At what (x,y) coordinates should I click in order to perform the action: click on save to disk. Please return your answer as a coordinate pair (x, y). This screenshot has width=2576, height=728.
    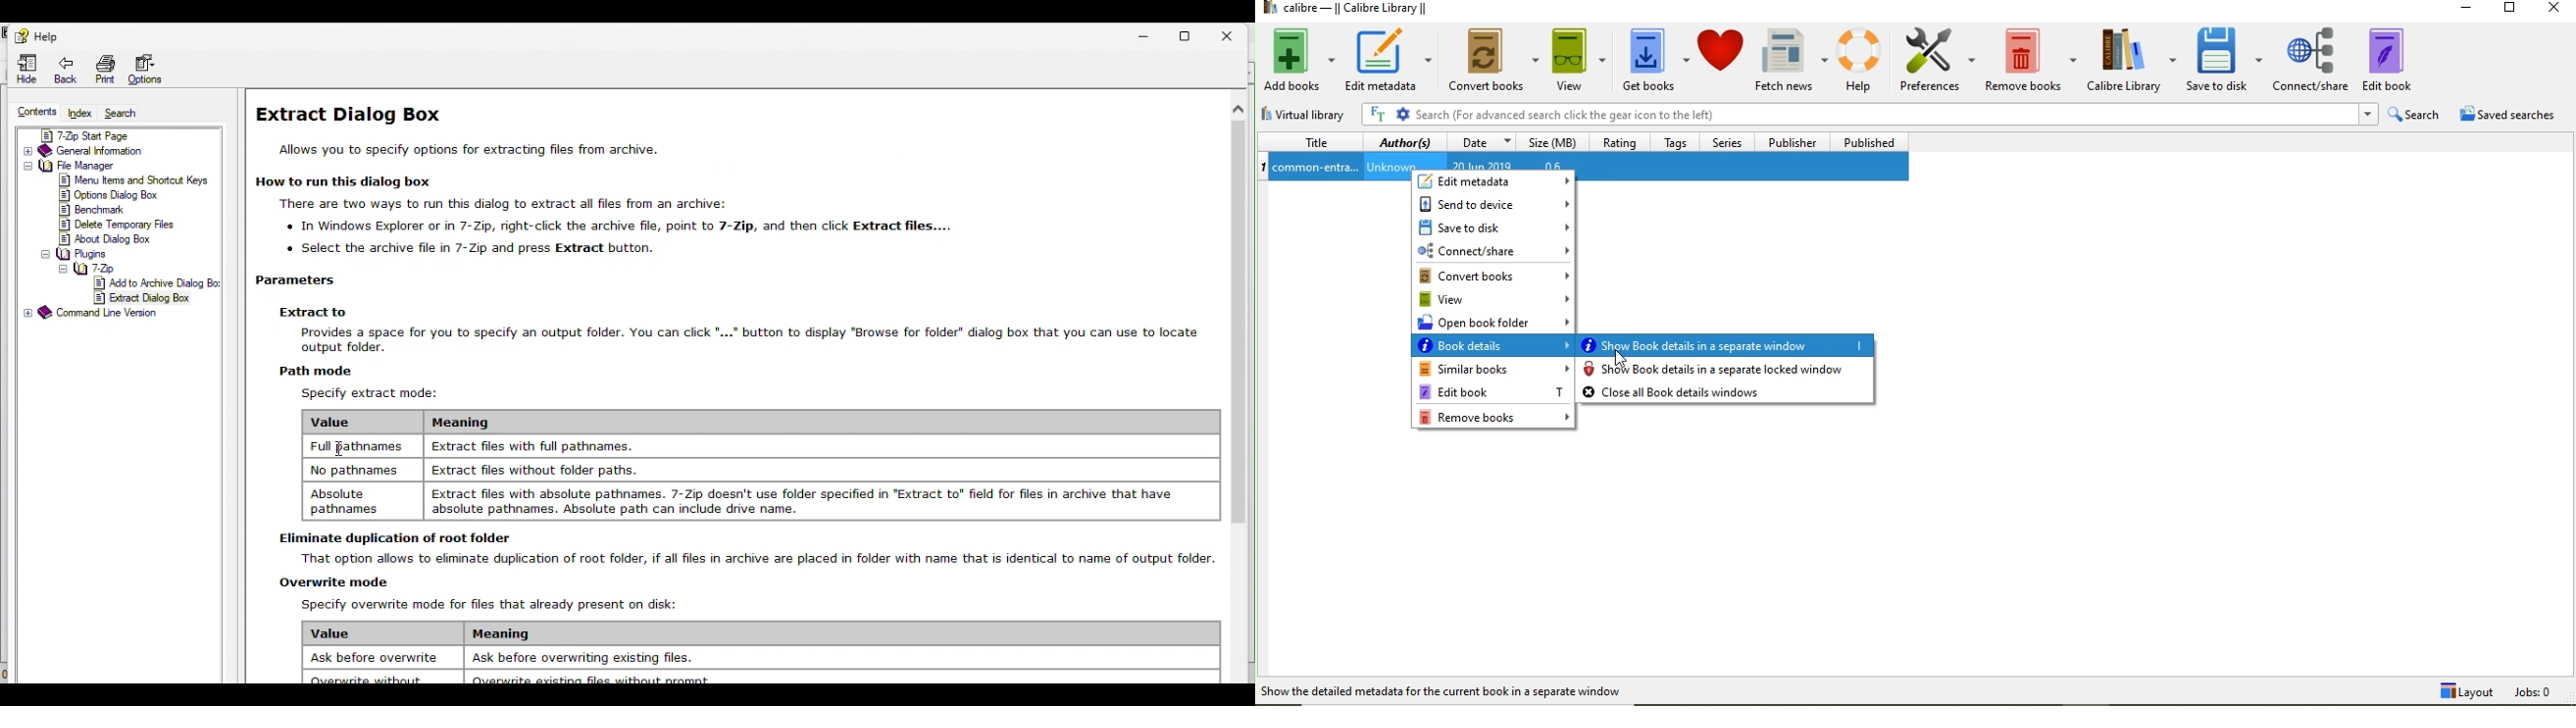
    Looking at the image, I should click on (2226, 61).